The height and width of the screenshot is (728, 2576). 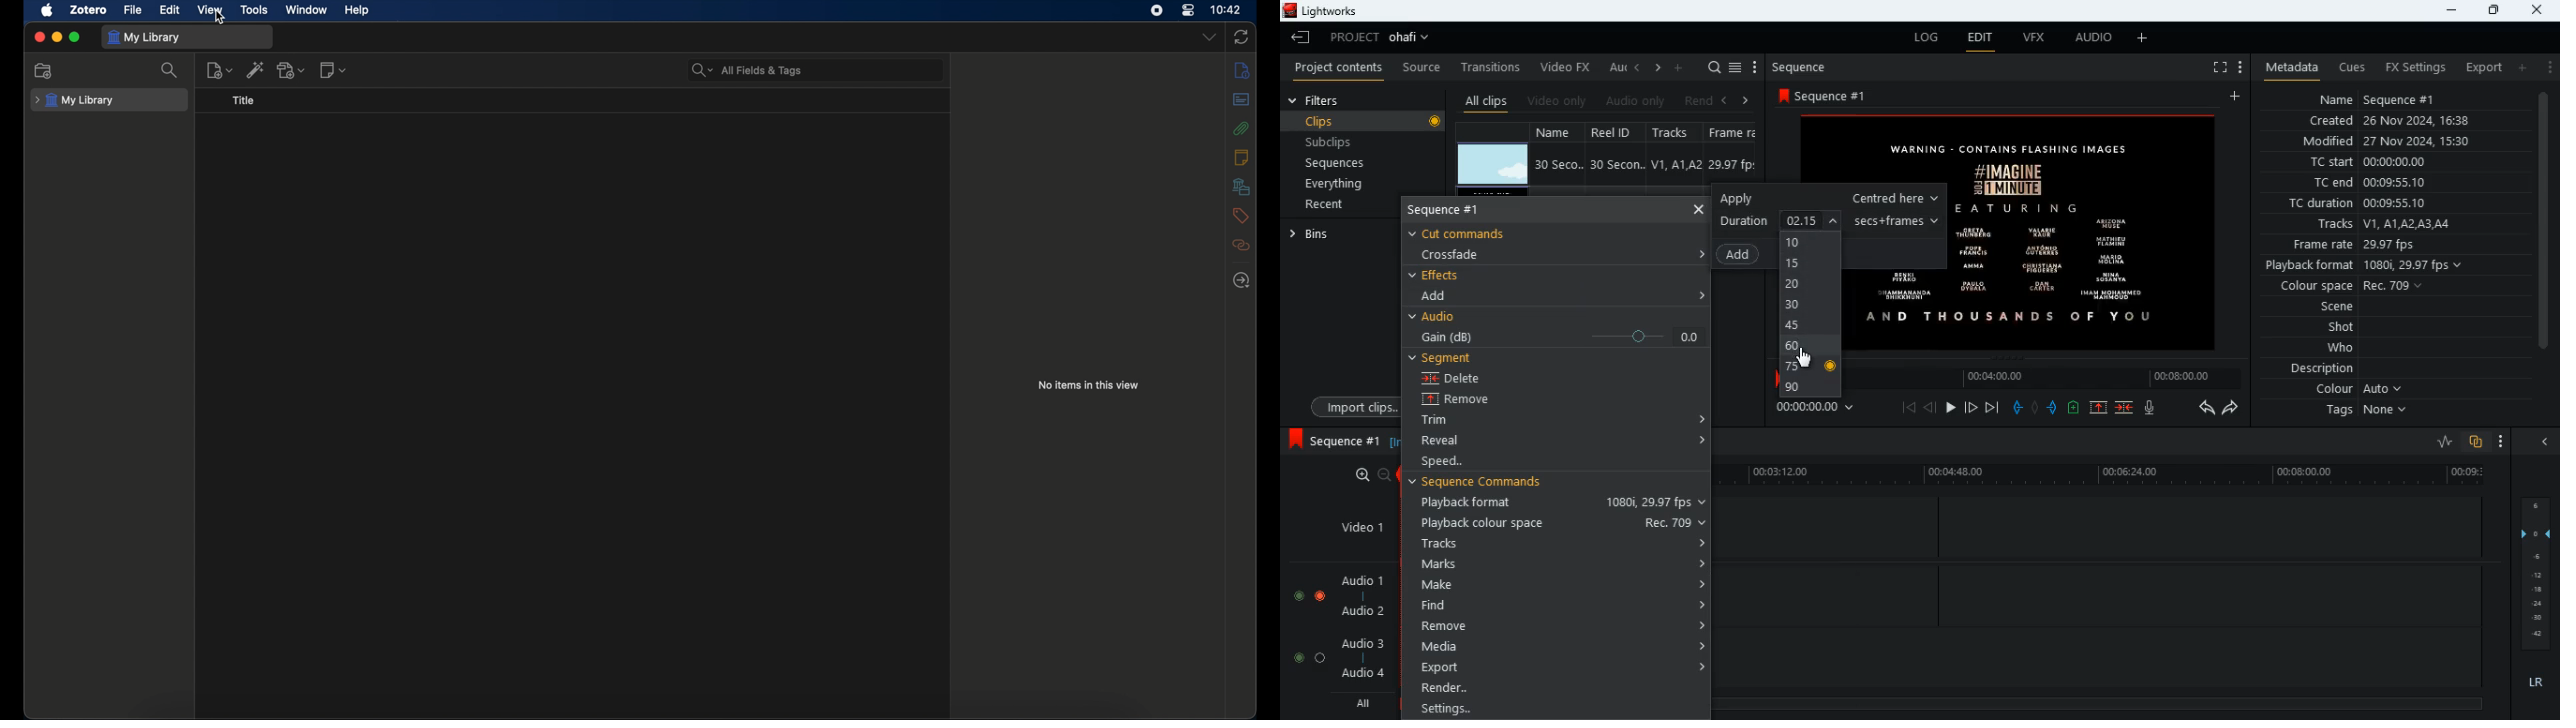 I want to click on file, so click(x=133, y=10).